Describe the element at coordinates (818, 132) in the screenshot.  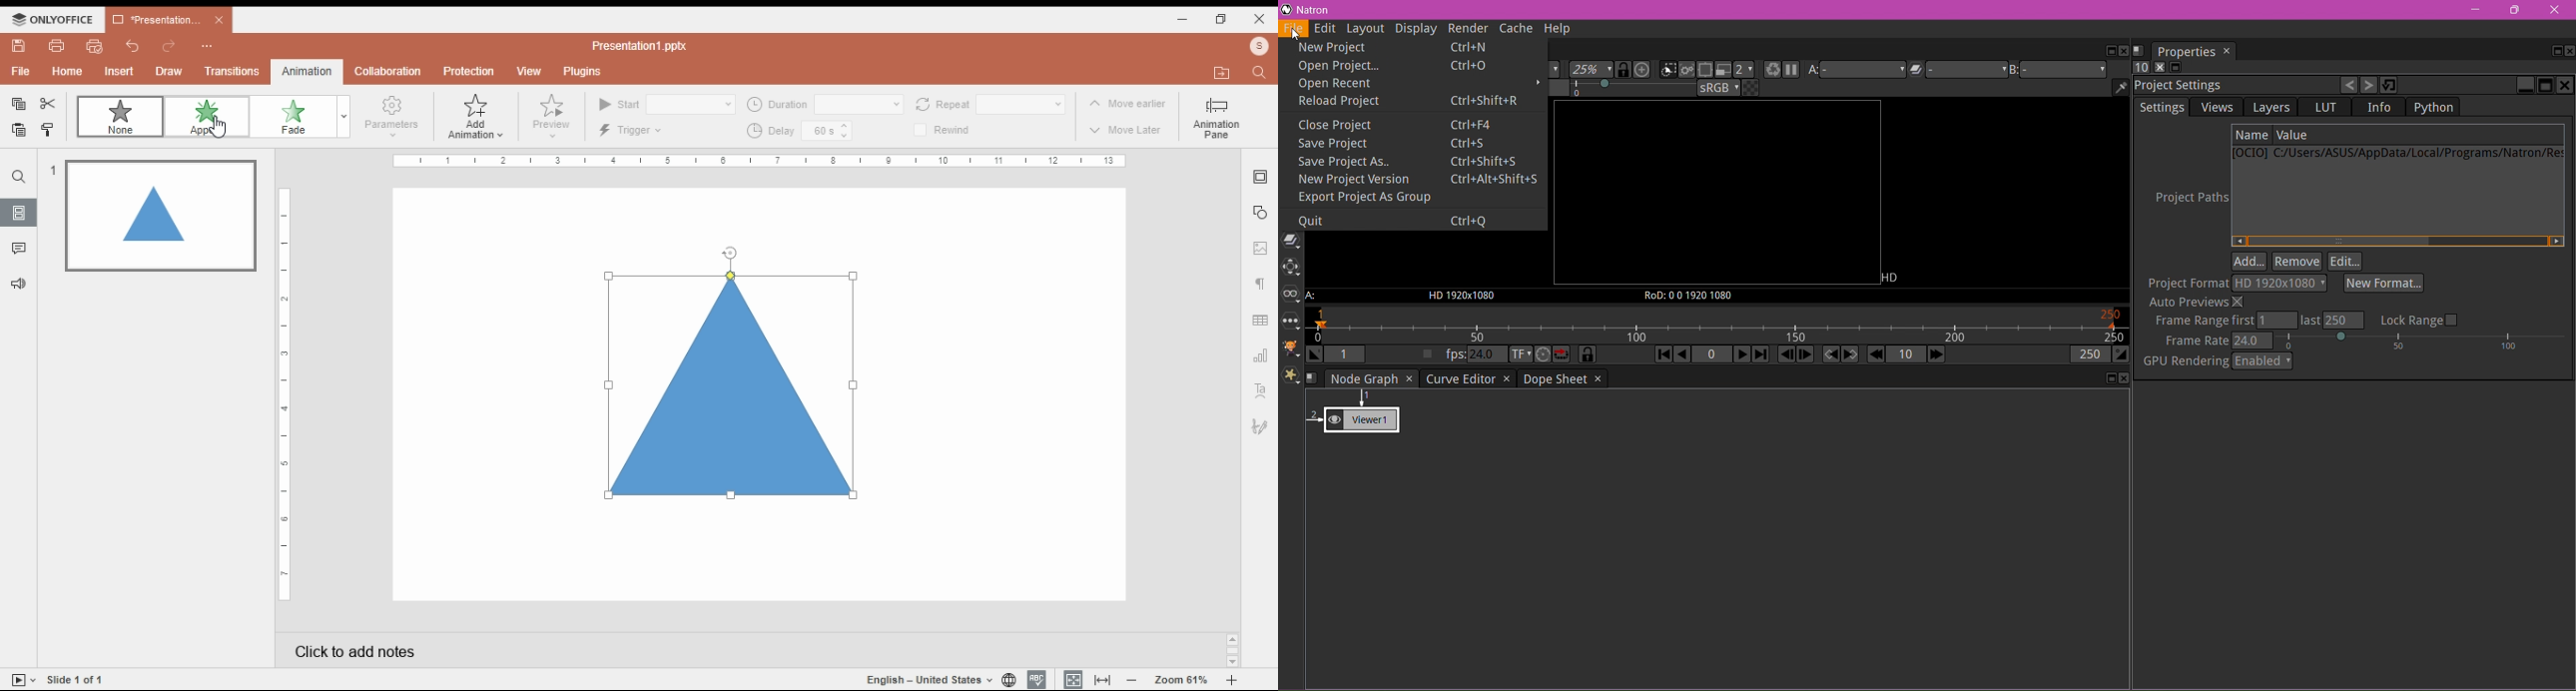
I see `60s` at that location.